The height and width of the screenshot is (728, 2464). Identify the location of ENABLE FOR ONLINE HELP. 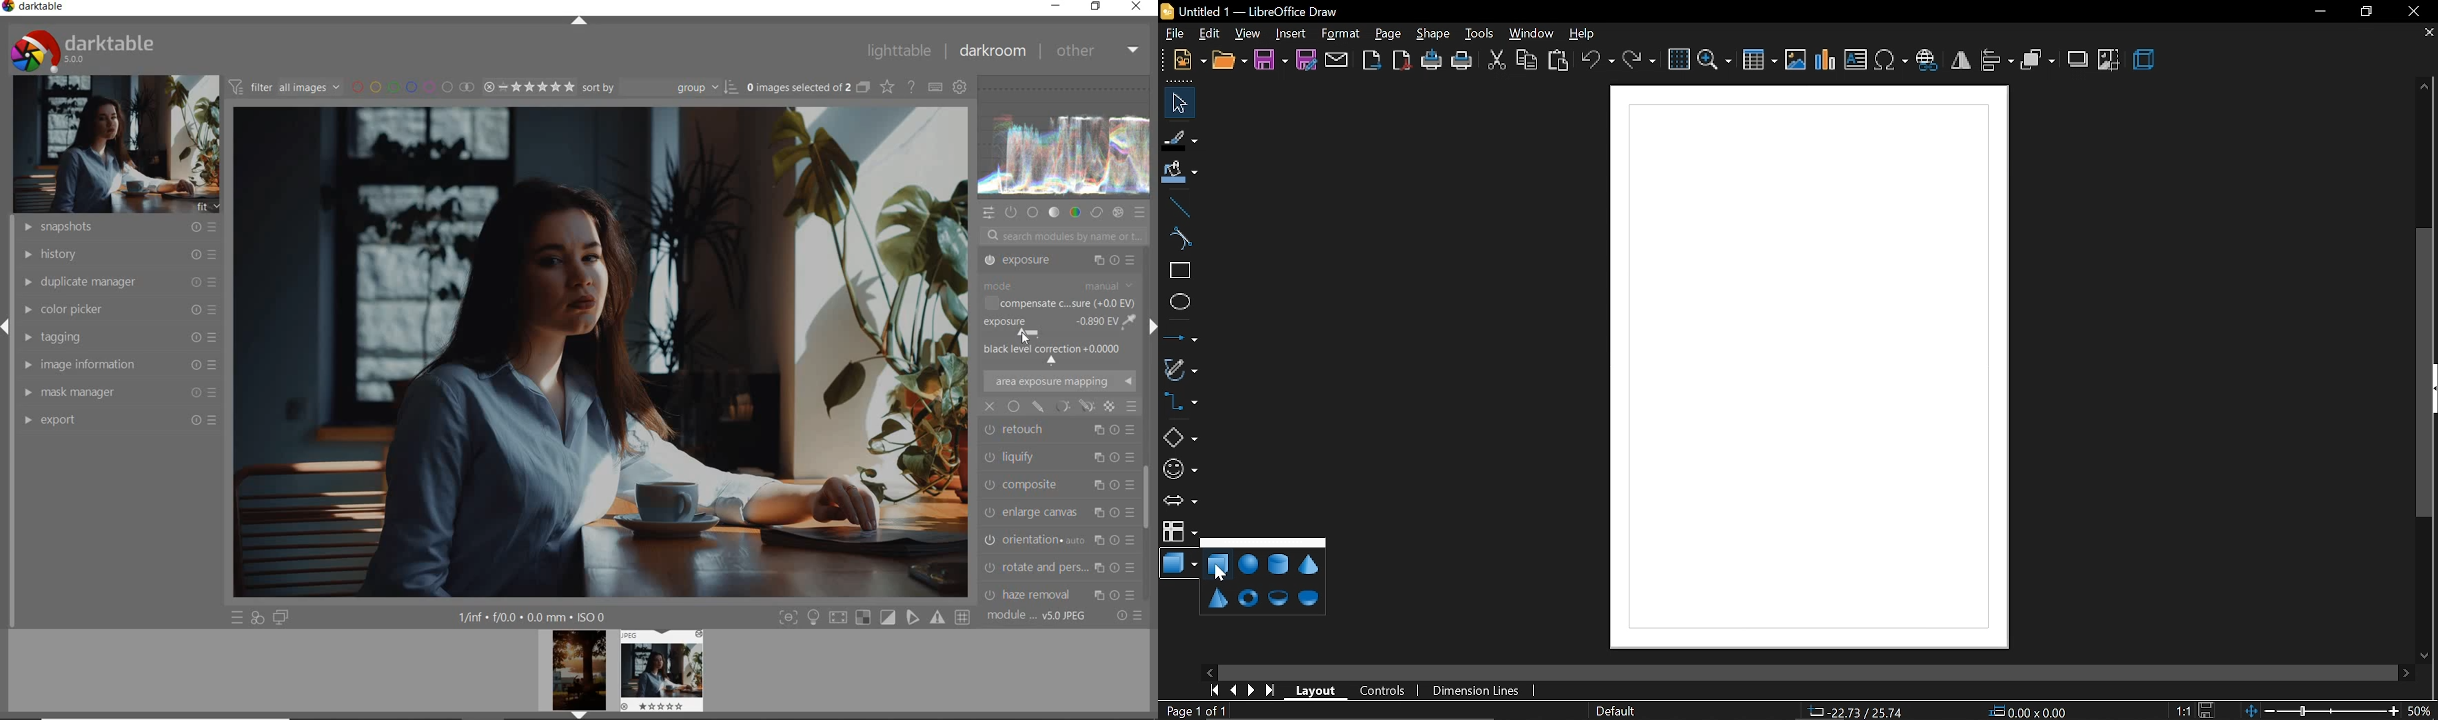
(912, 87).